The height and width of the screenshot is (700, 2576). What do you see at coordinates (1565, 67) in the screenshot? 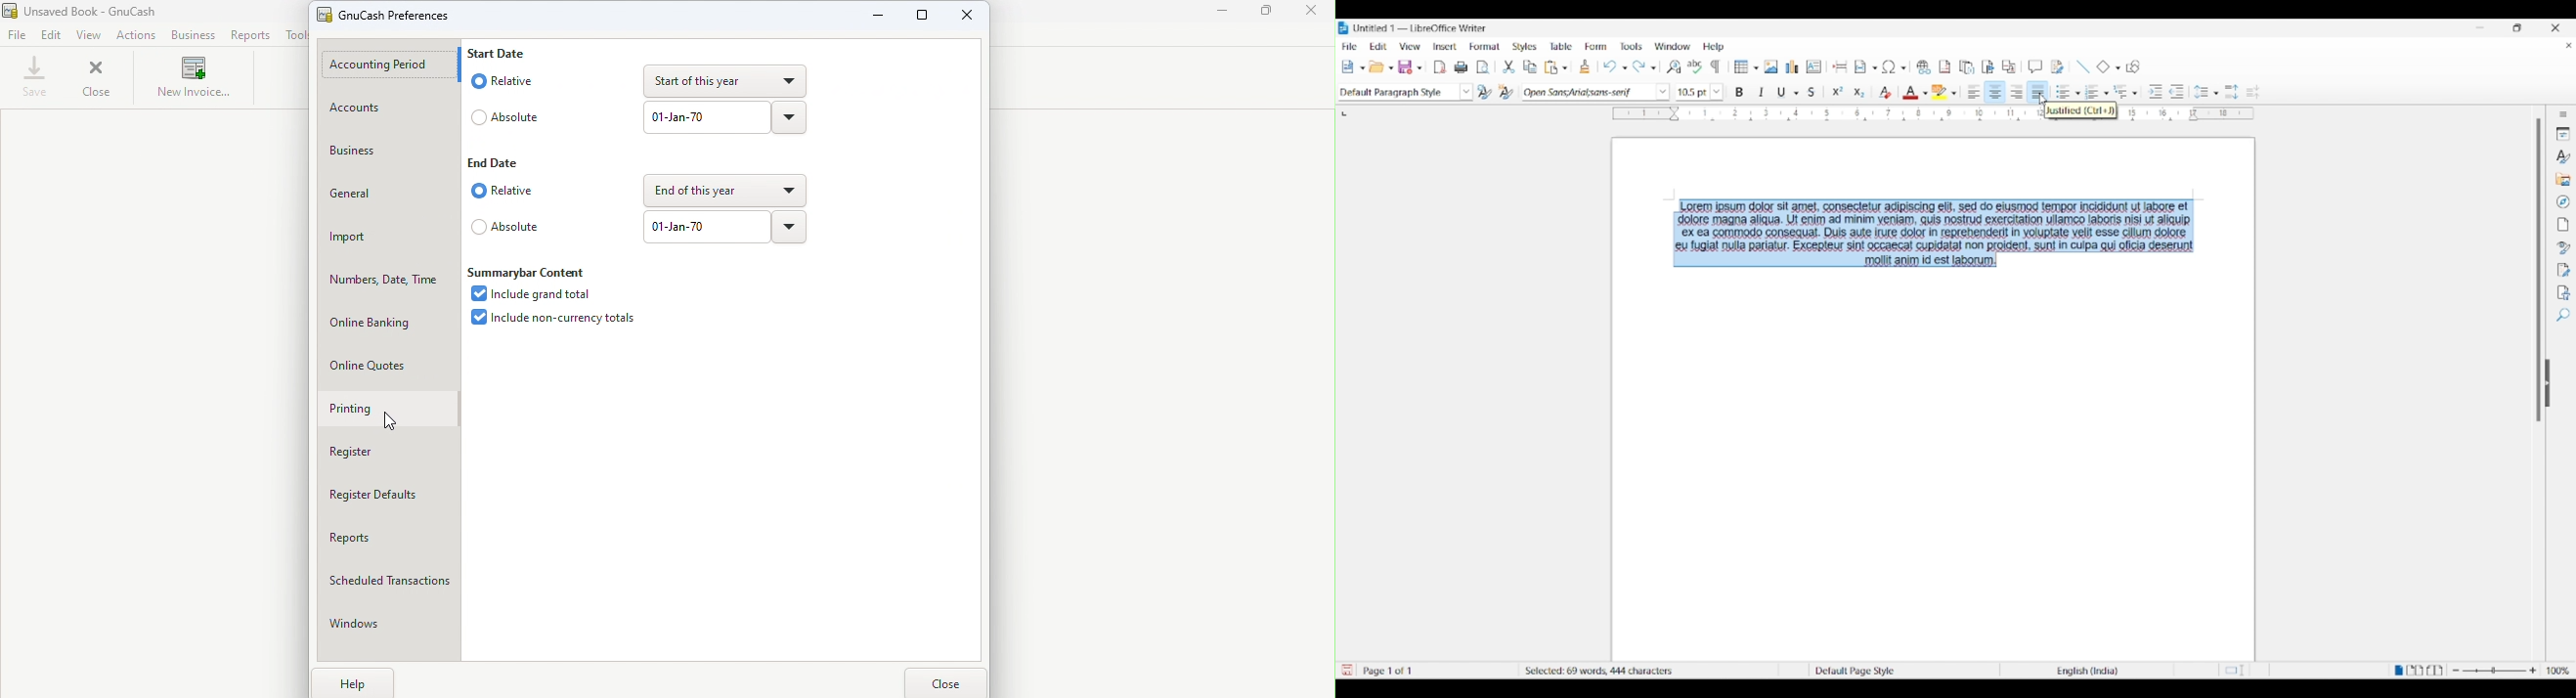
I see `Paste options` at bounding box center [1565, 67].